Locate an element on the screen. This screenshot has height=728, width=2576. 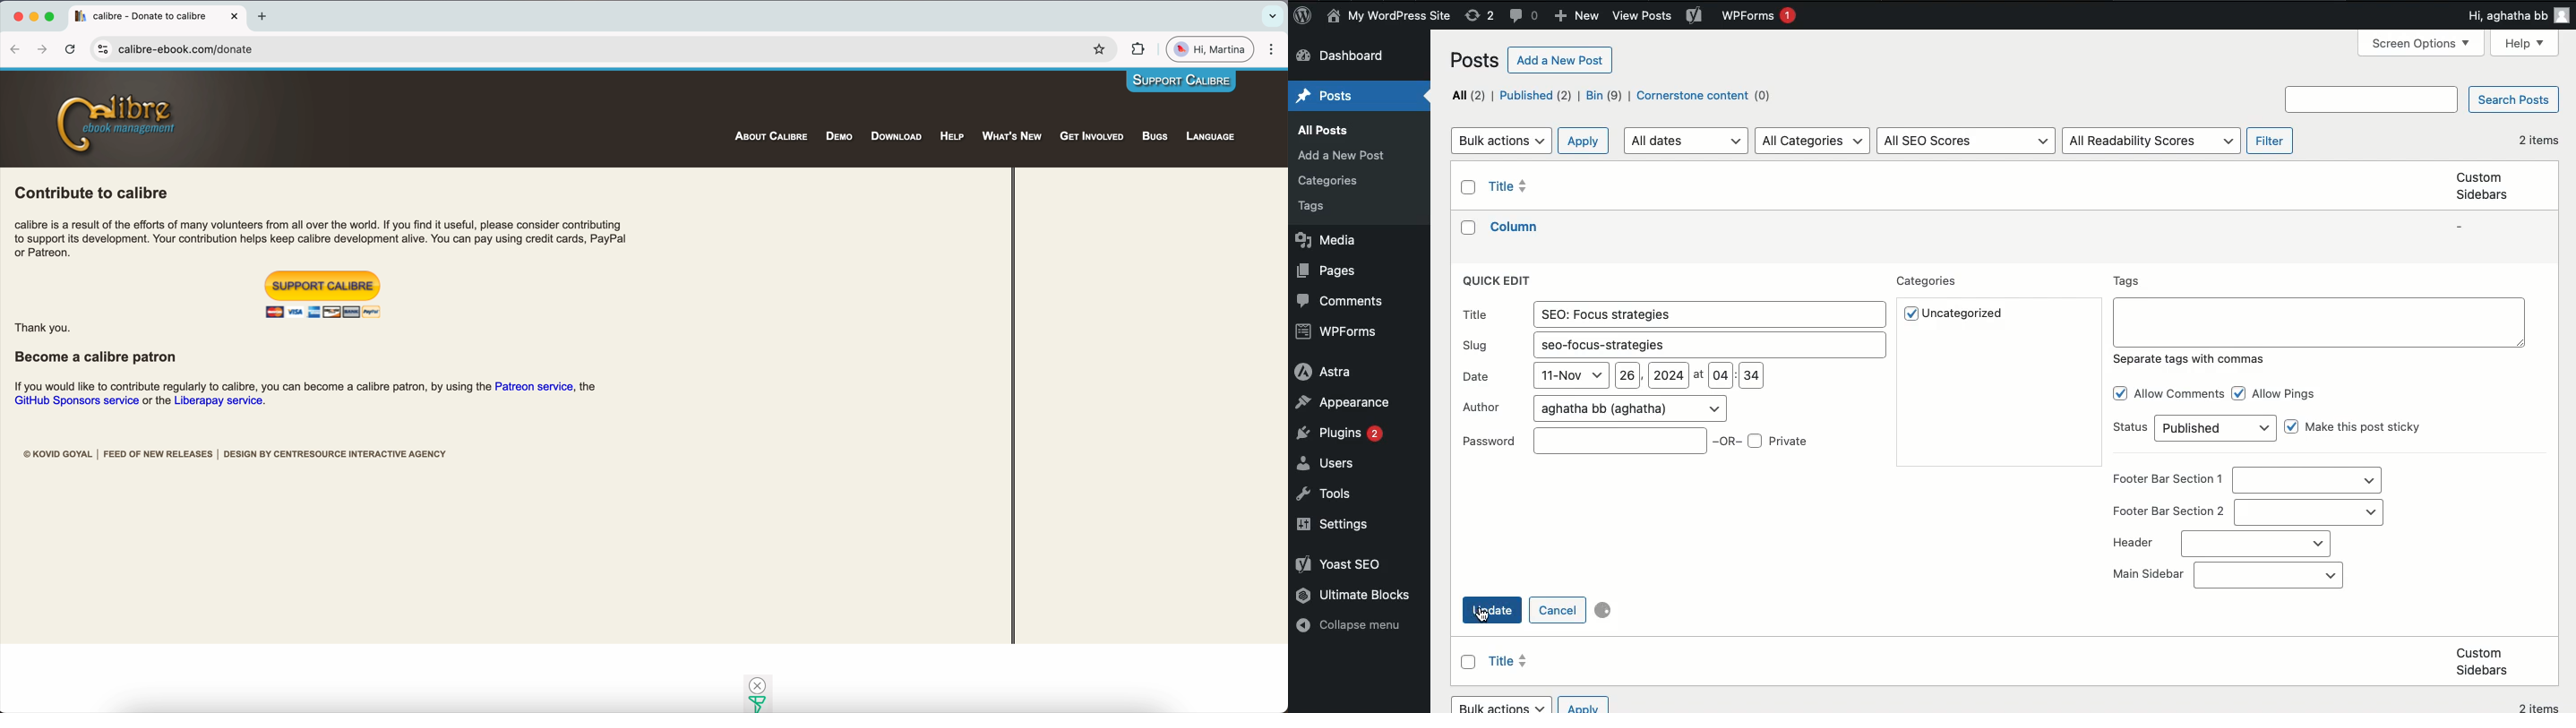
status is located at coordinates (2216, 429).